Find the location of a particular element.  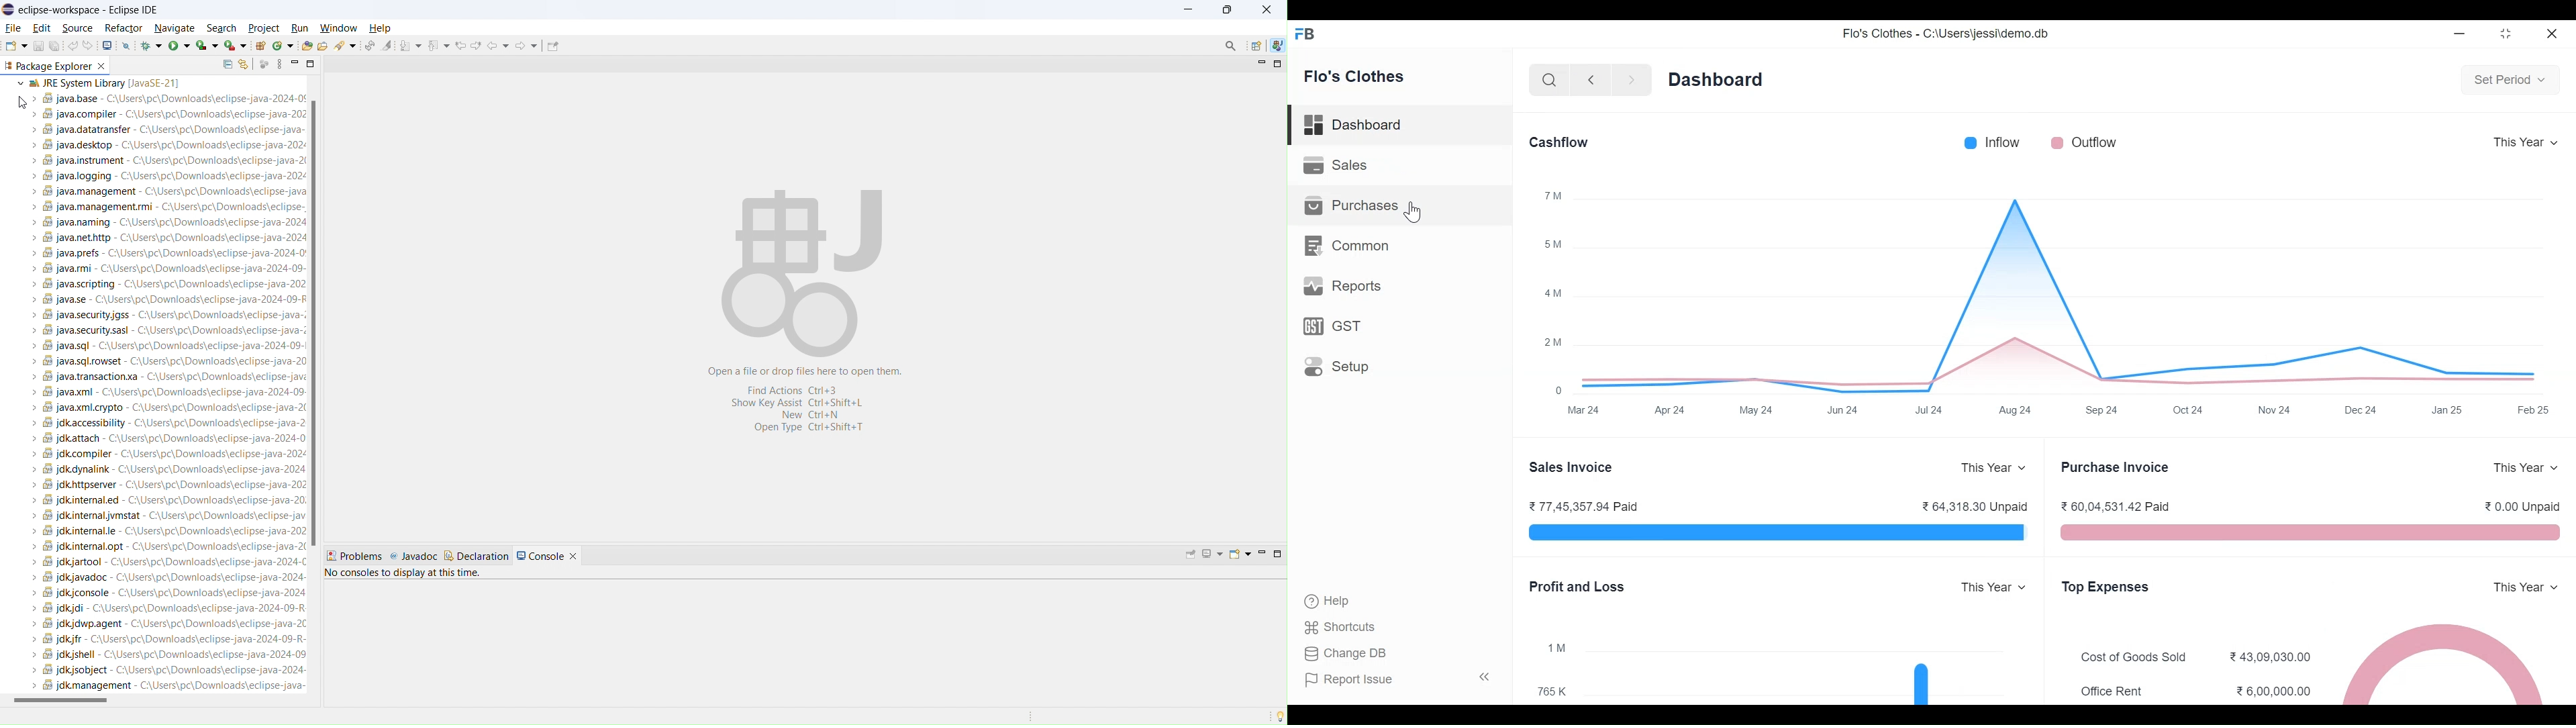

file is located at coordinates (13, 28).